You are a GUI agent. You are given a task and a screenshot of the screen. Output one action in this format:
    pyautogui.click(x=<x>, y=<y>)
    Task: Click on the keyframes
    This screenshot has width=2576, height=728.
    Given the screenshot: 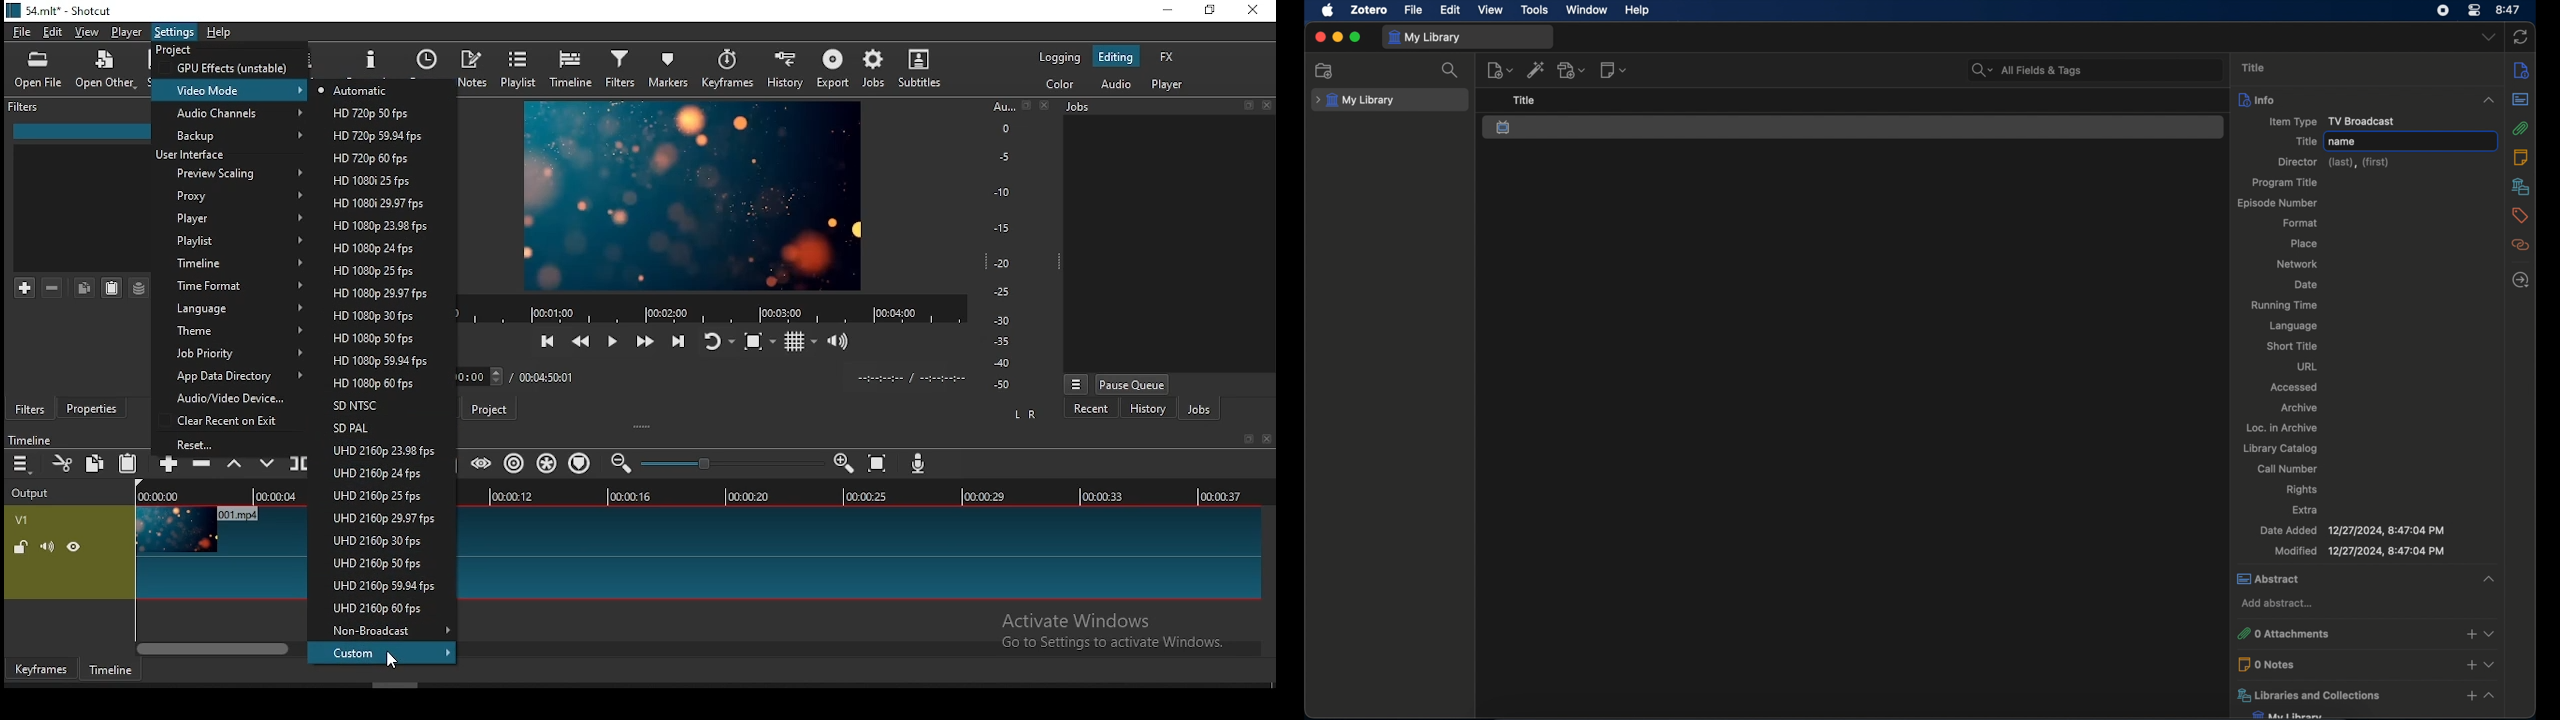 What is the action you would take?
    pyautogui.click(x=727, y=72)
    